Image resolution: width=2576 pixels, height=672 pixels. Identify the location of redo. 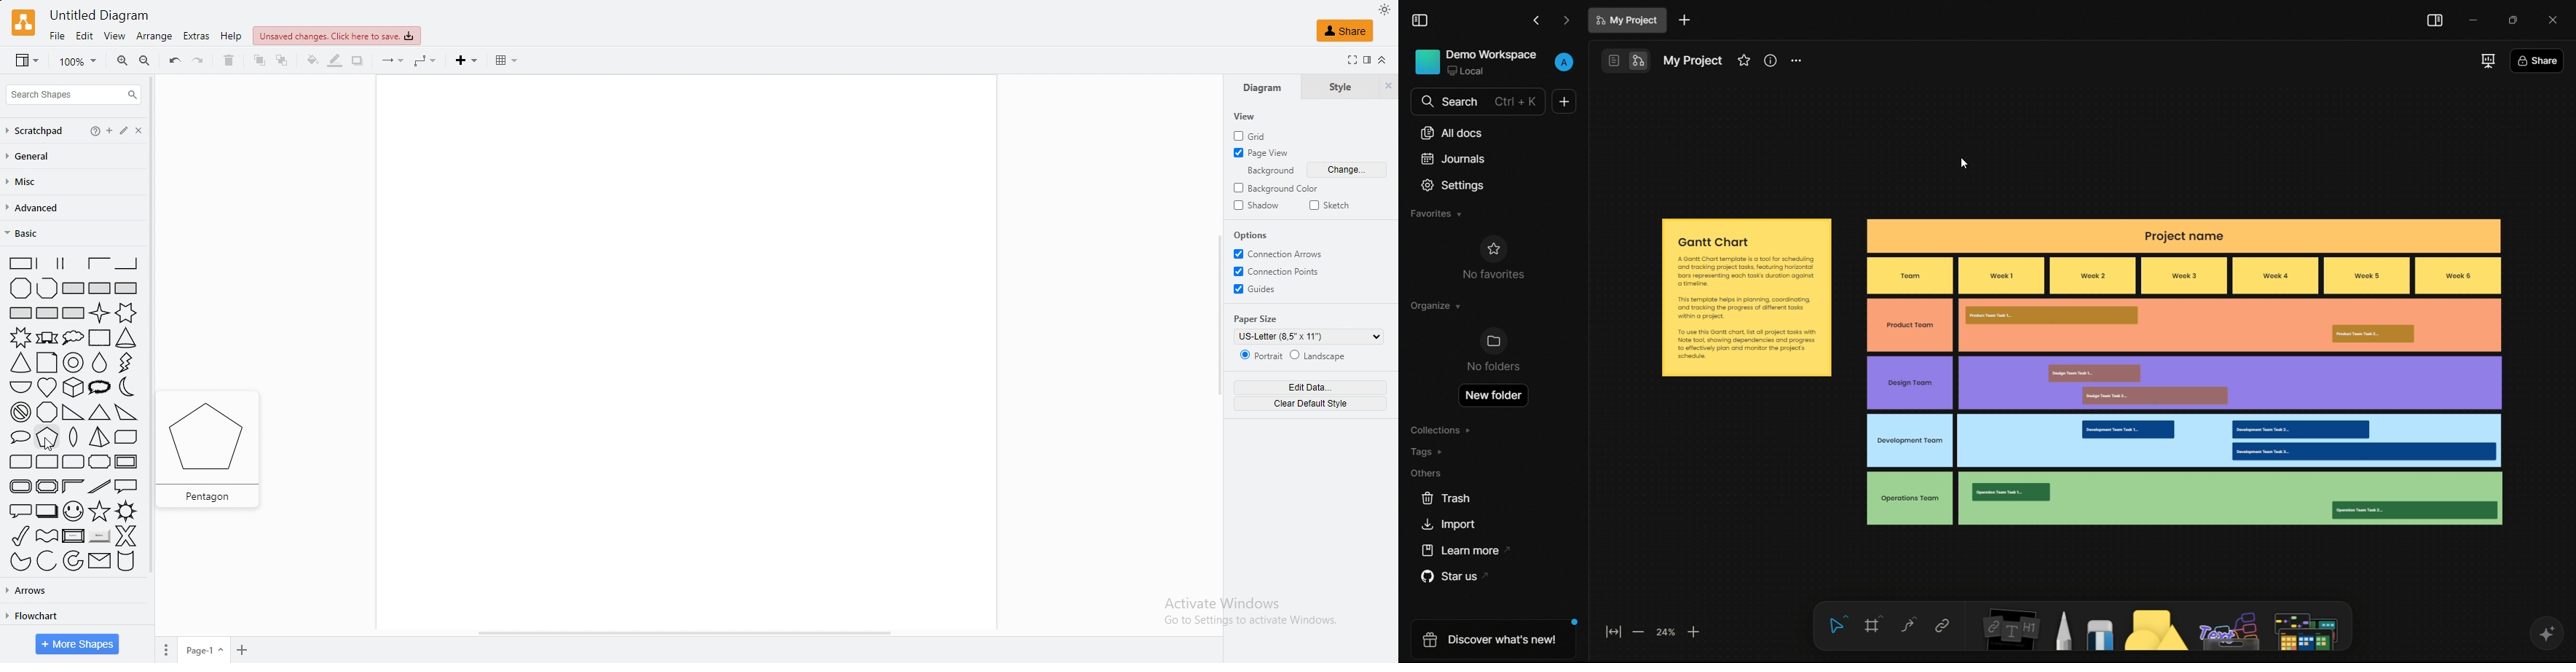
(199, 60).